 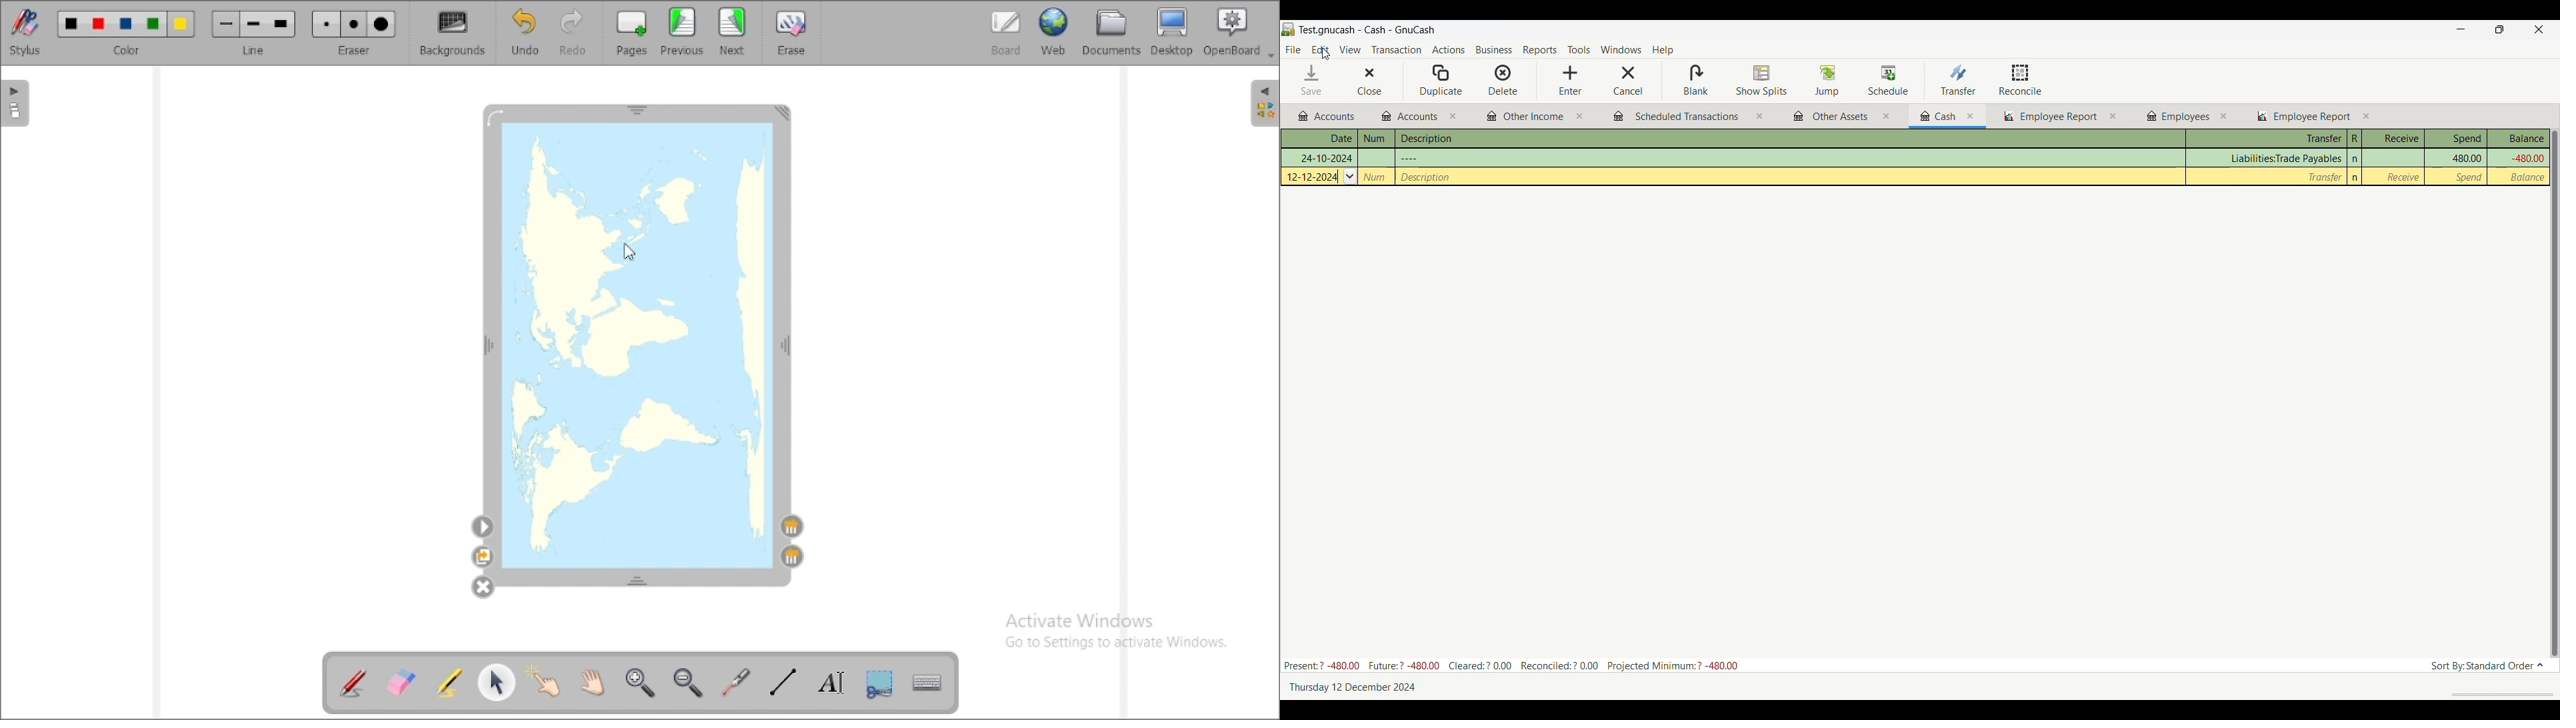 I want to click on Reports menu, so click(x=1540, y=50).